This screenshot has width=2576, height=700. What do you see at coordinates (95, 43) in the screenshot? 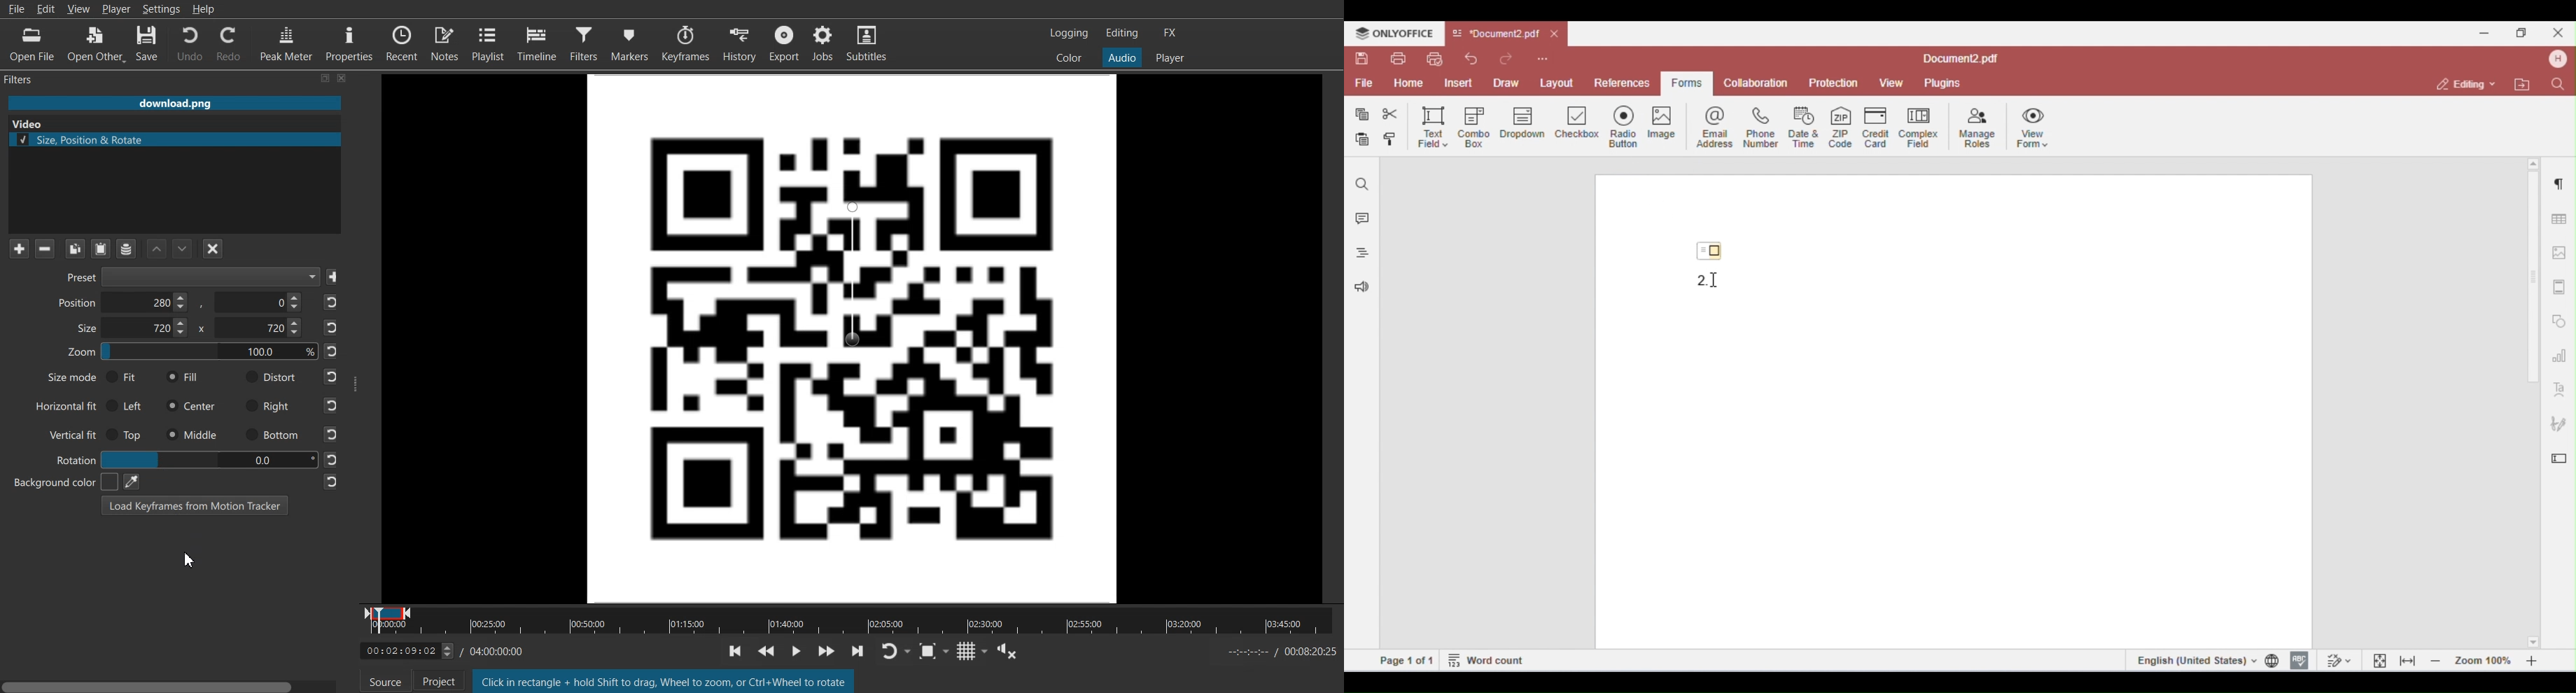
I see `Open Other` at bounding box center [95, 43].